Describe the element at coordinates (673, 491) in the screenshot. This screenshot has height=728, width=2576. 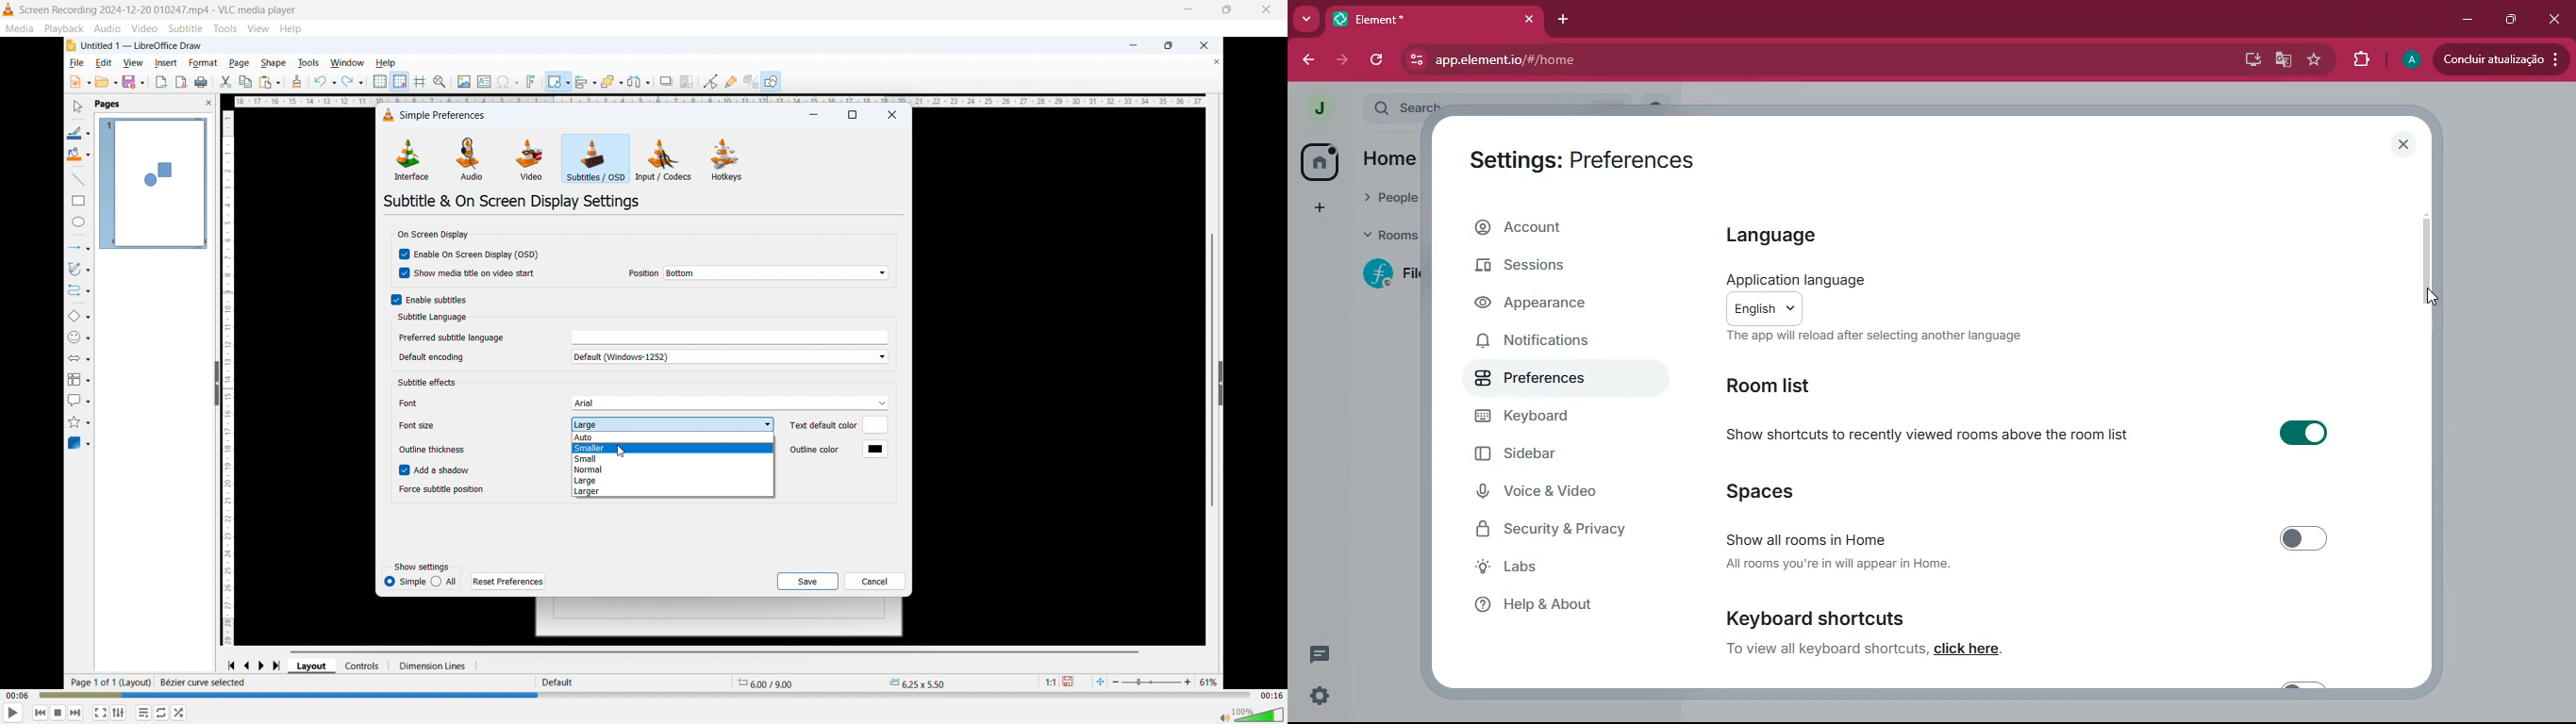
I see `Larger ` at that location.